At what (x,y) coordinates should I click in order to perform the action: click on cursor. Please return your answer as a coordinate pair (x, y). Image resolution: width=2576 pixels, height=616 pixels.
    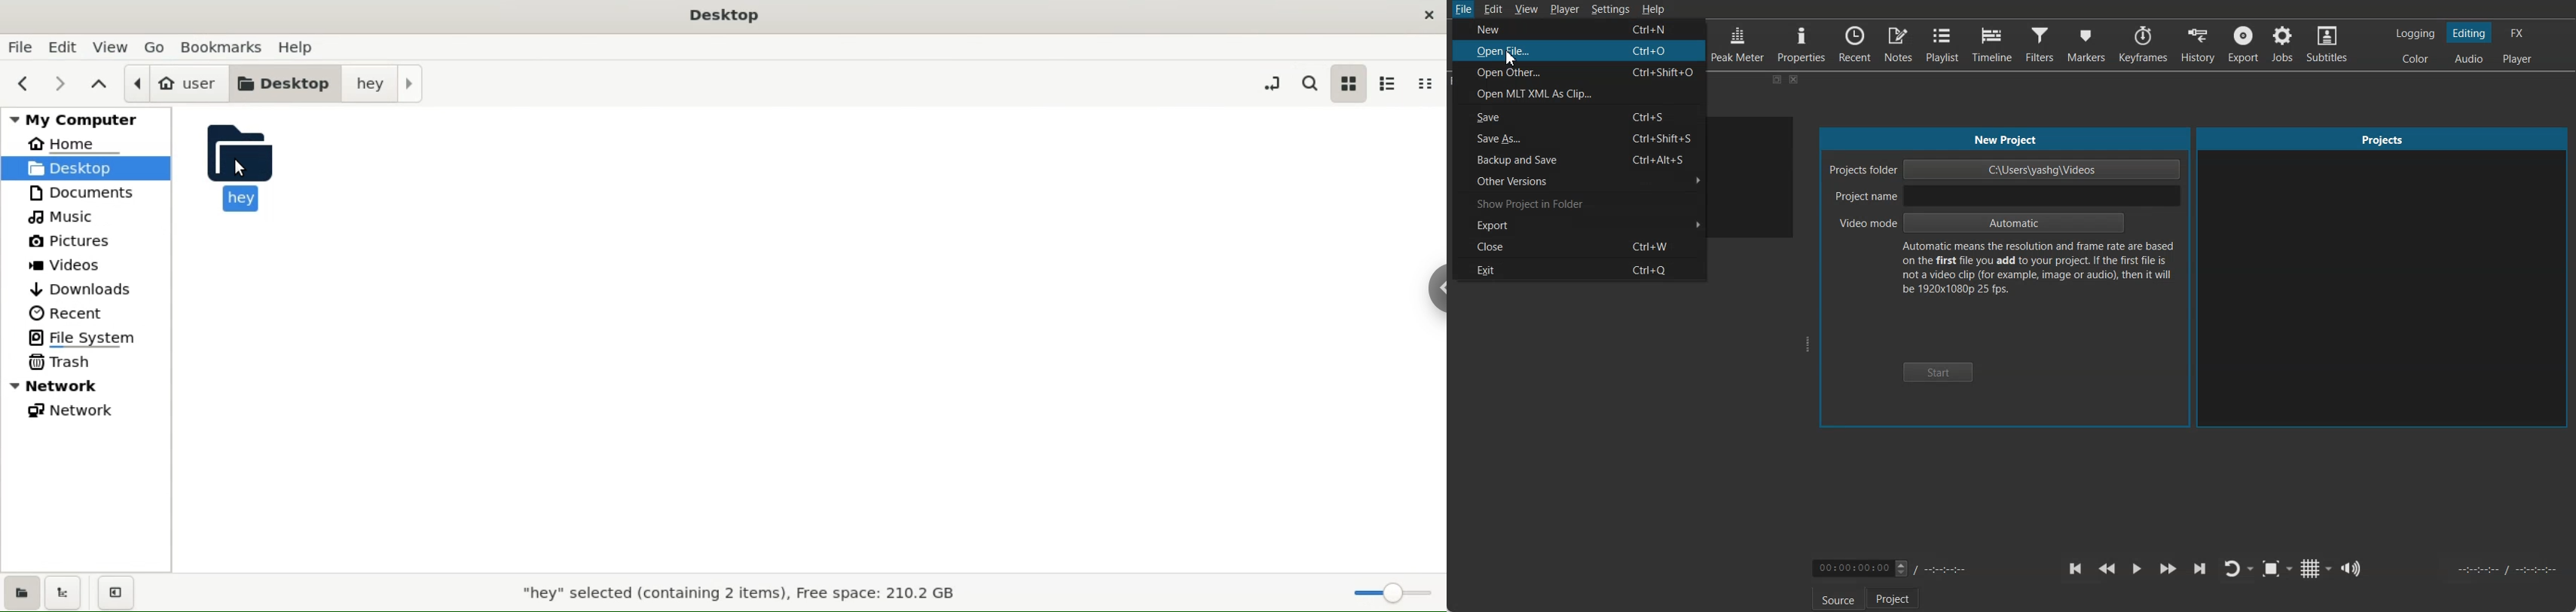
    Looking at the image, I should click on (1510, 57).